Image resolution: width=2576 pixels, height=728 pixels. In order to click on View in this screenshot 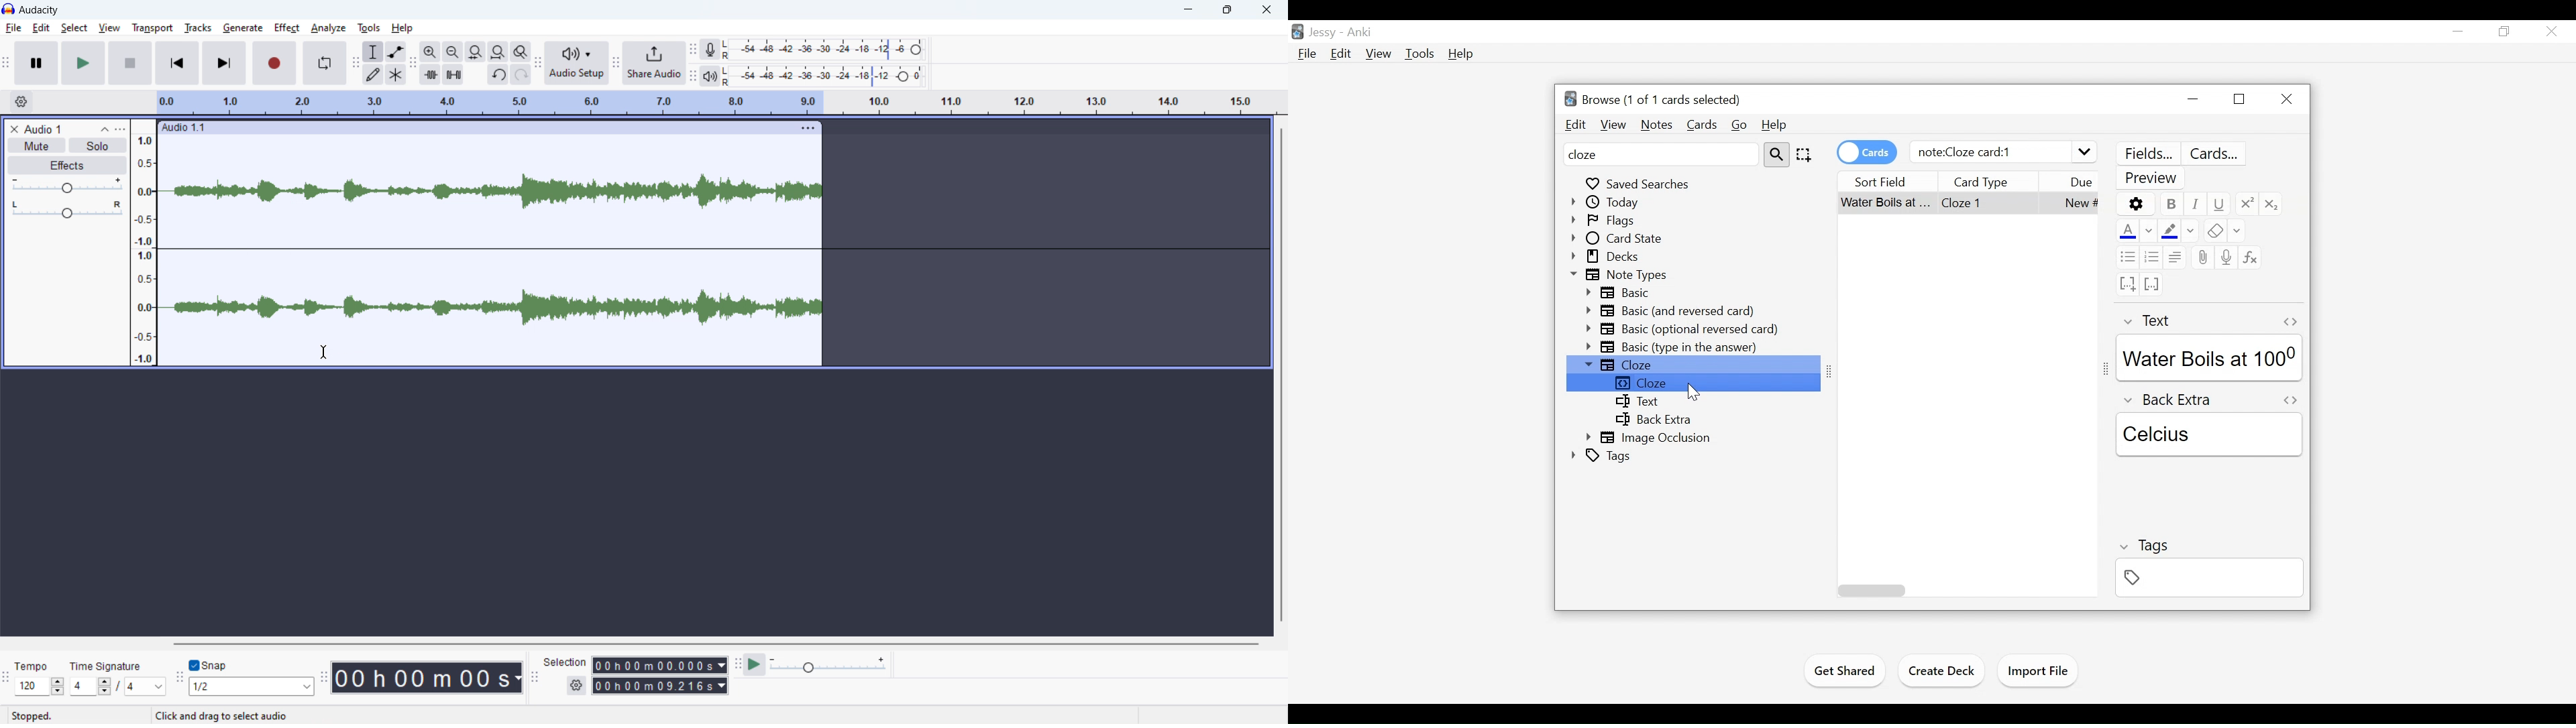, I will do `click(1613, 125)`.